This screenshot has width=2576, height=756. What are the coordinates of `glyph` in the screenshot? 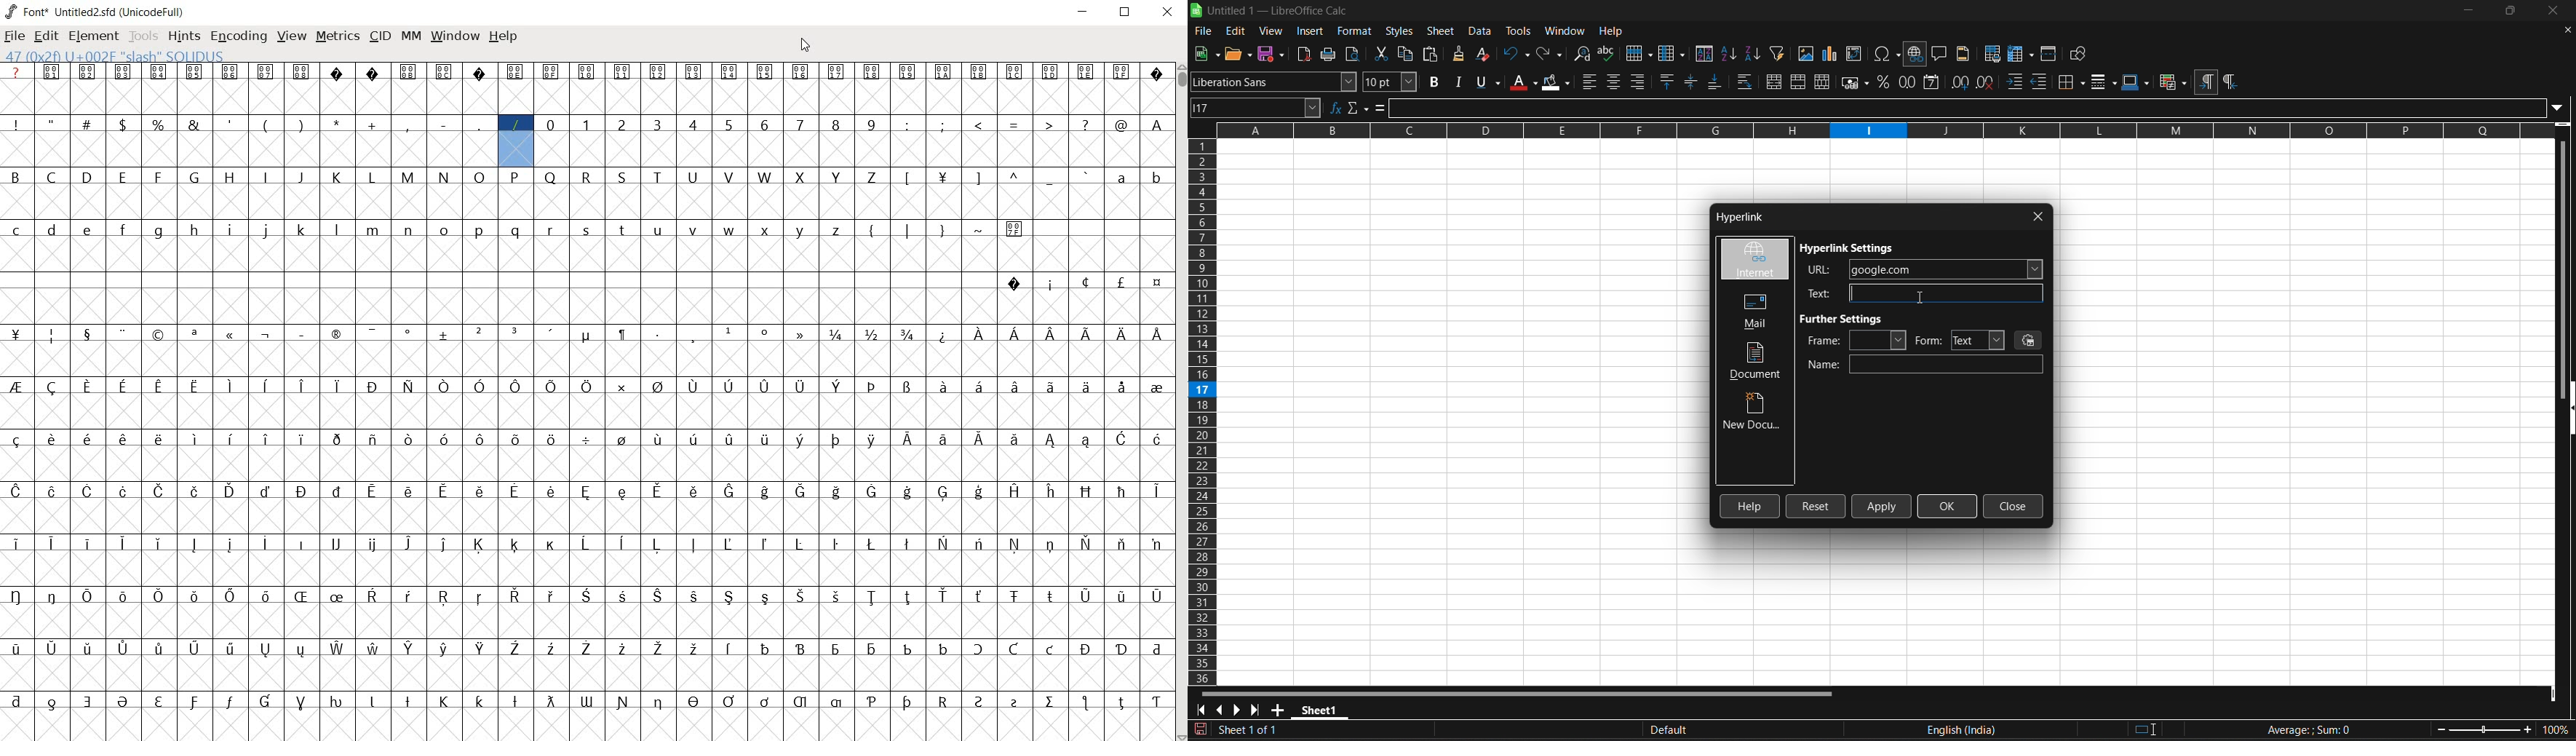 It's located at (942, 178).